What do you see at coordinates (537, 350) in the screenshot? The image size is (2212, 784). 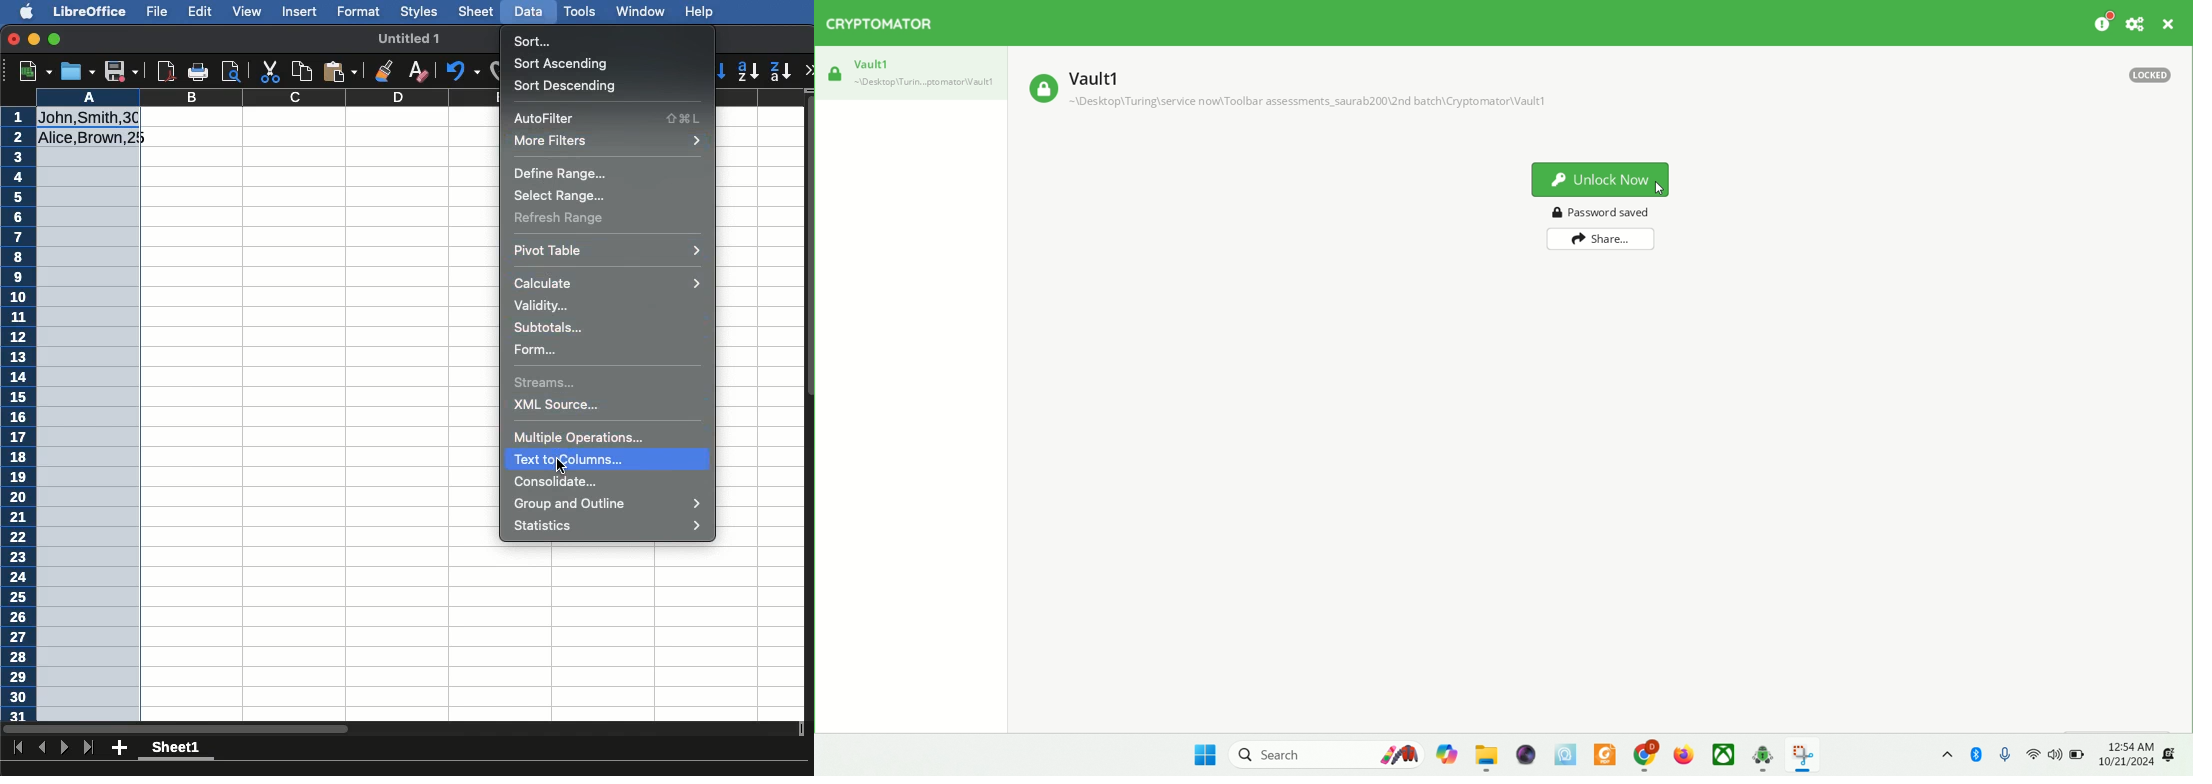 I see `Form` at bounding box center [537, 350].